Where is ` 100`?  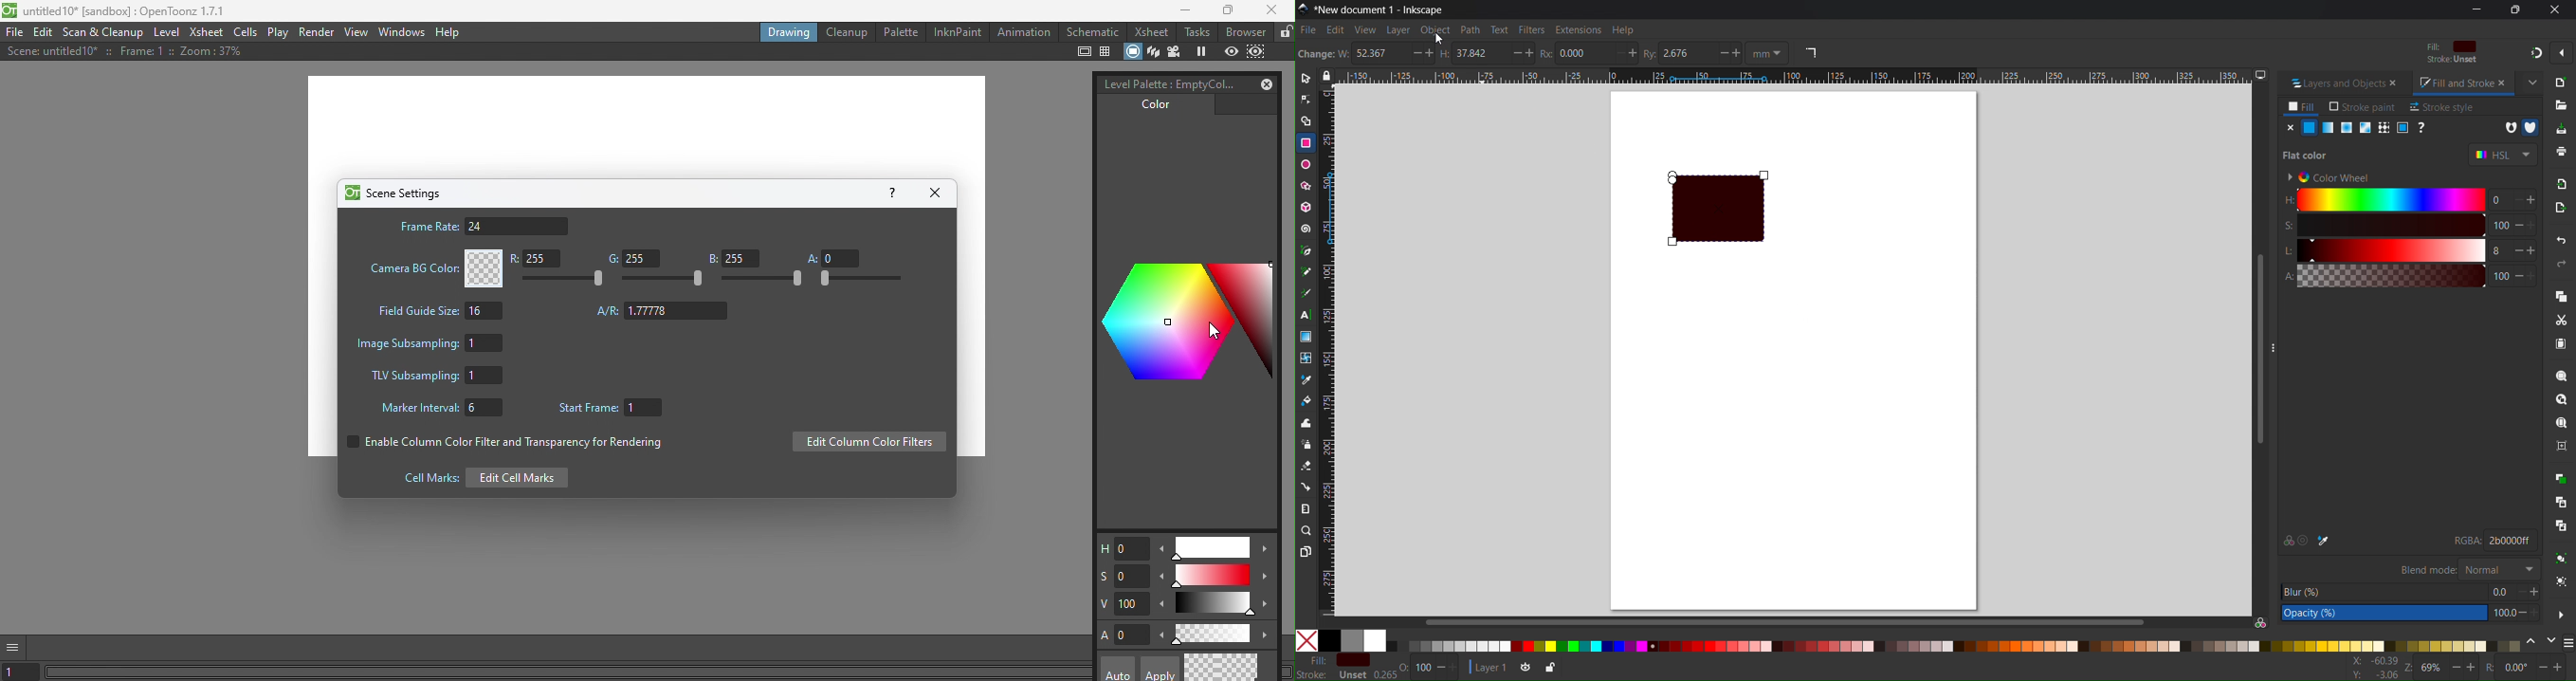  100 is located at coordinates (2501, 275).